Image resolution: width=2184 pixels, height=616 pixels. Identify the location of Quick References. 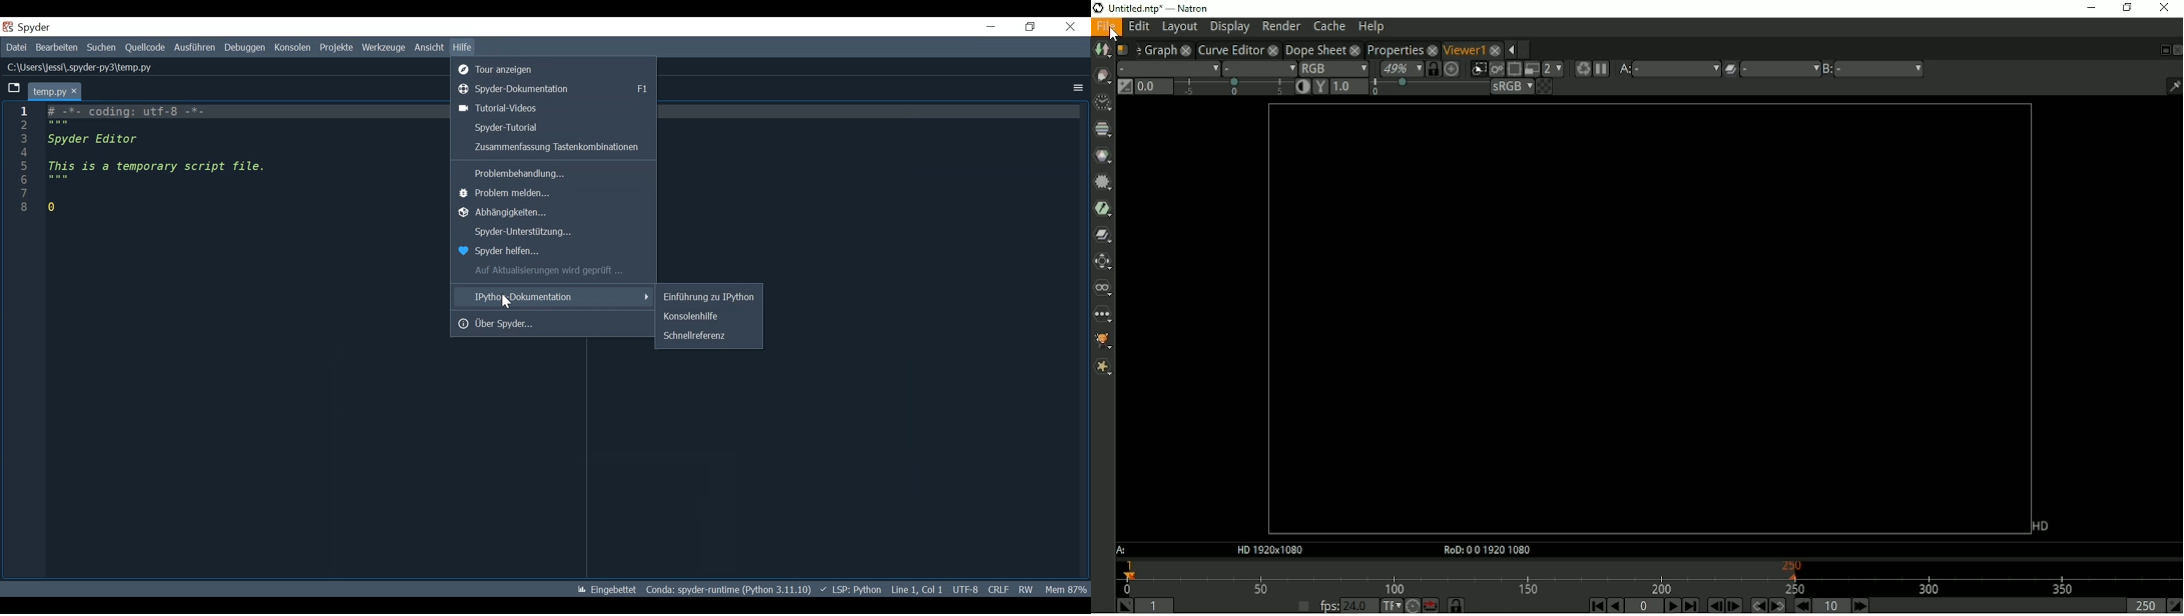
(708, 335).